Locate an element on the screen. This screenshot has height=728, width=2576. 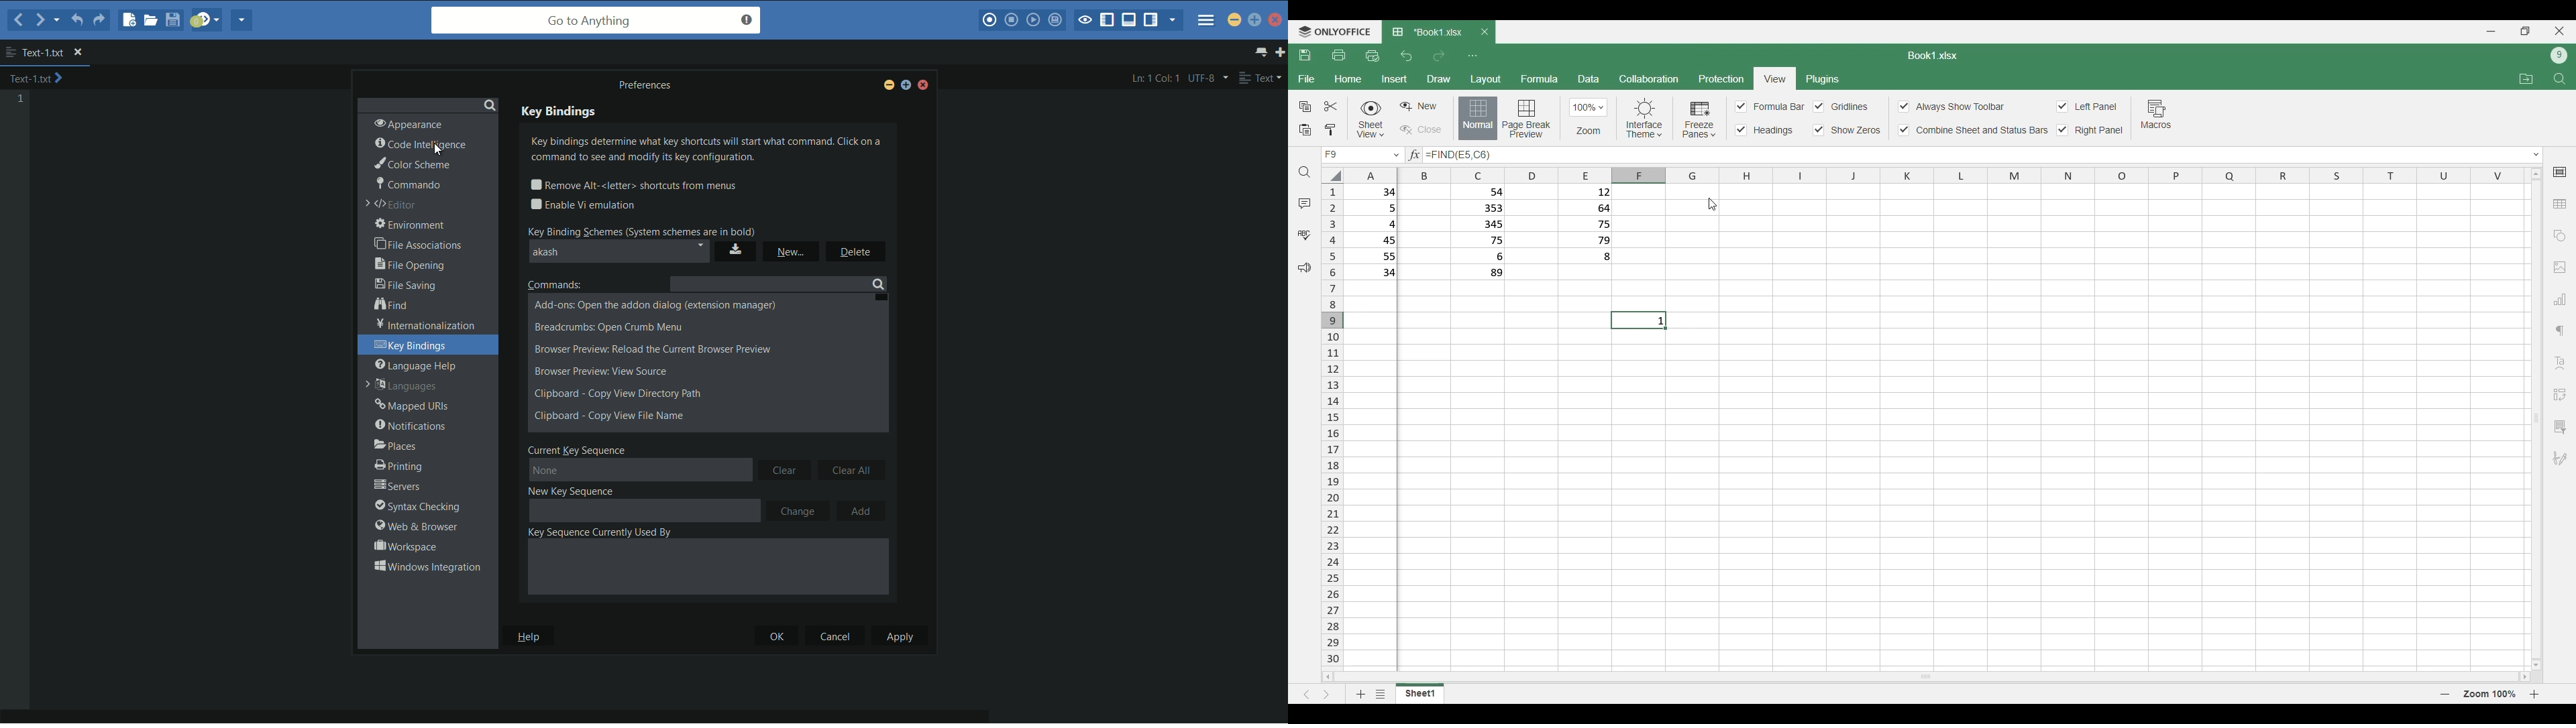
Collaboration menu is located at coordinates (1648, 79).